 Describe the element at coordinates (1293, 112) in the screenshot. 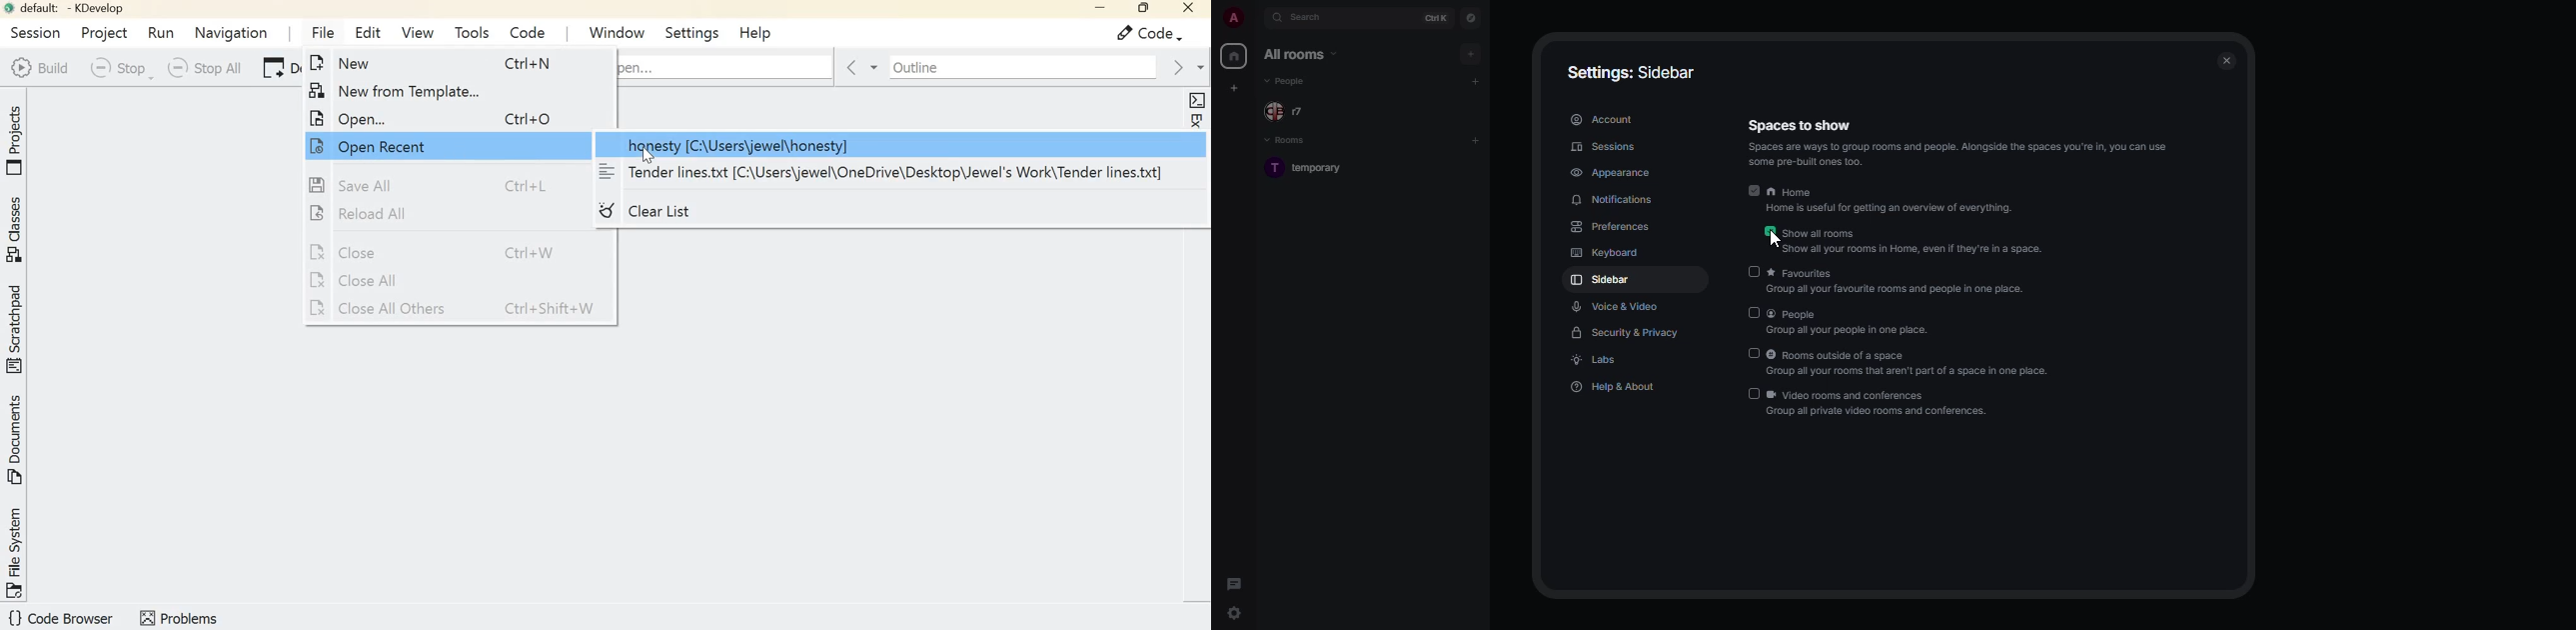

I see `people` at that location.